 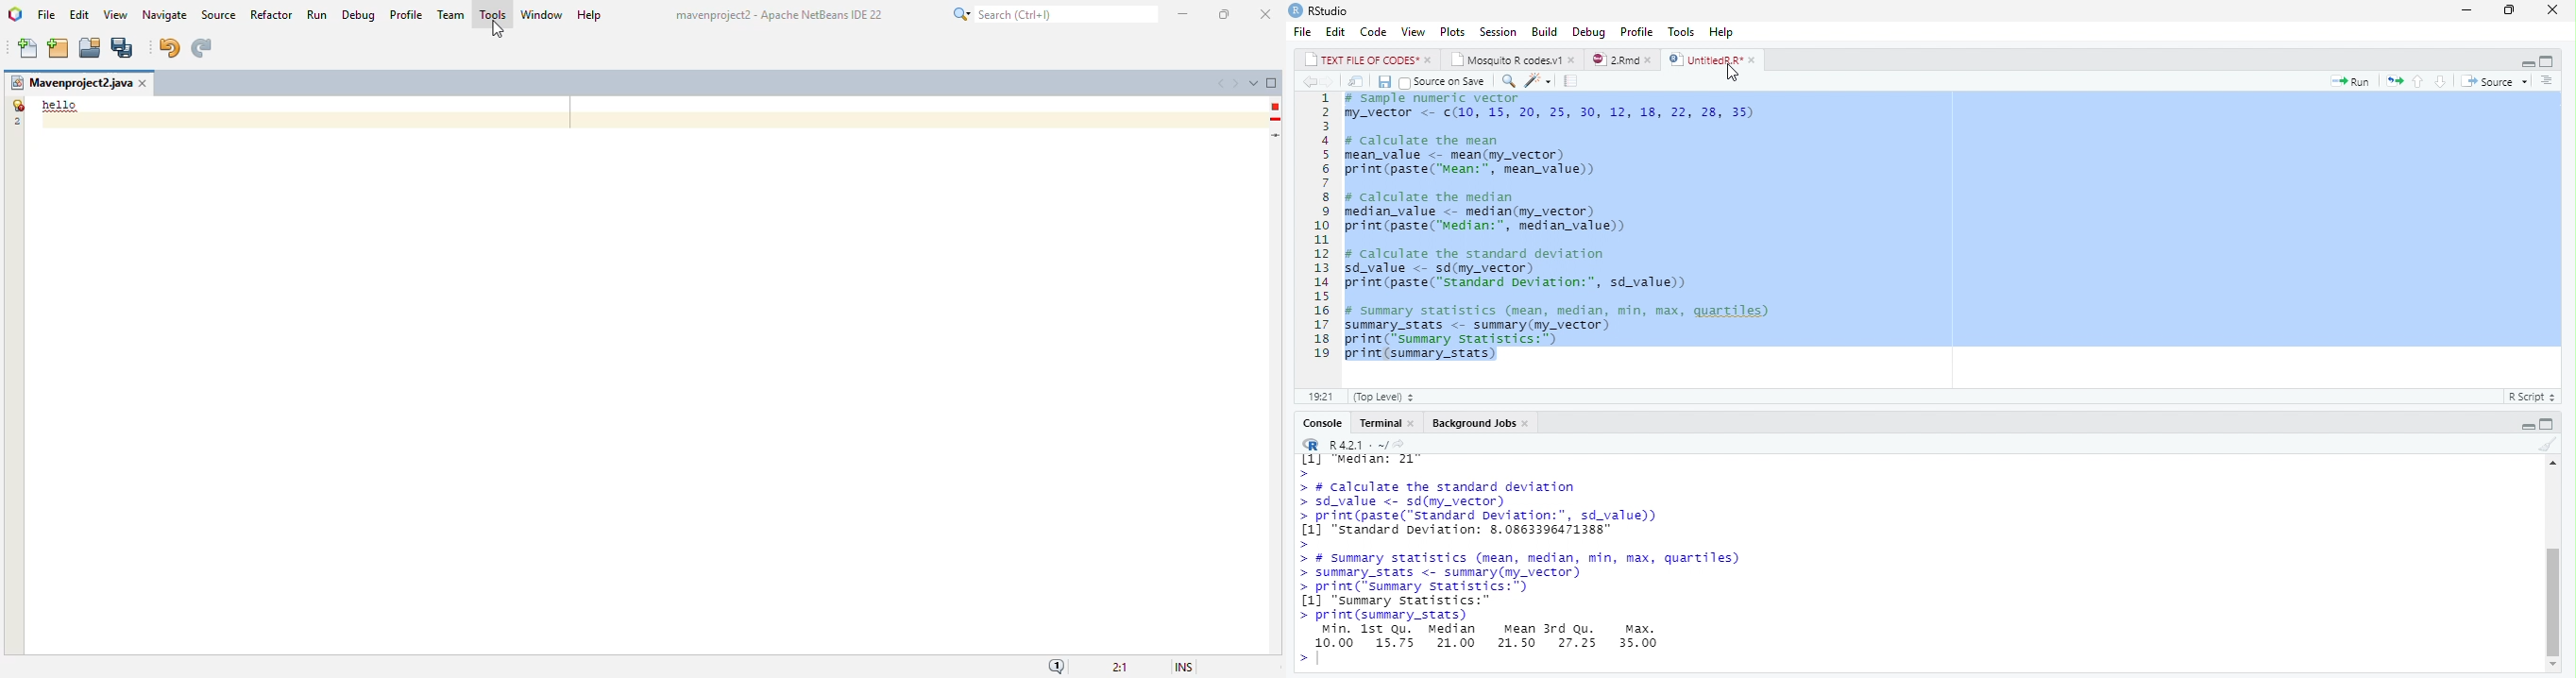 I want to click on UntitledR.R, so click(x=1704, y=59).